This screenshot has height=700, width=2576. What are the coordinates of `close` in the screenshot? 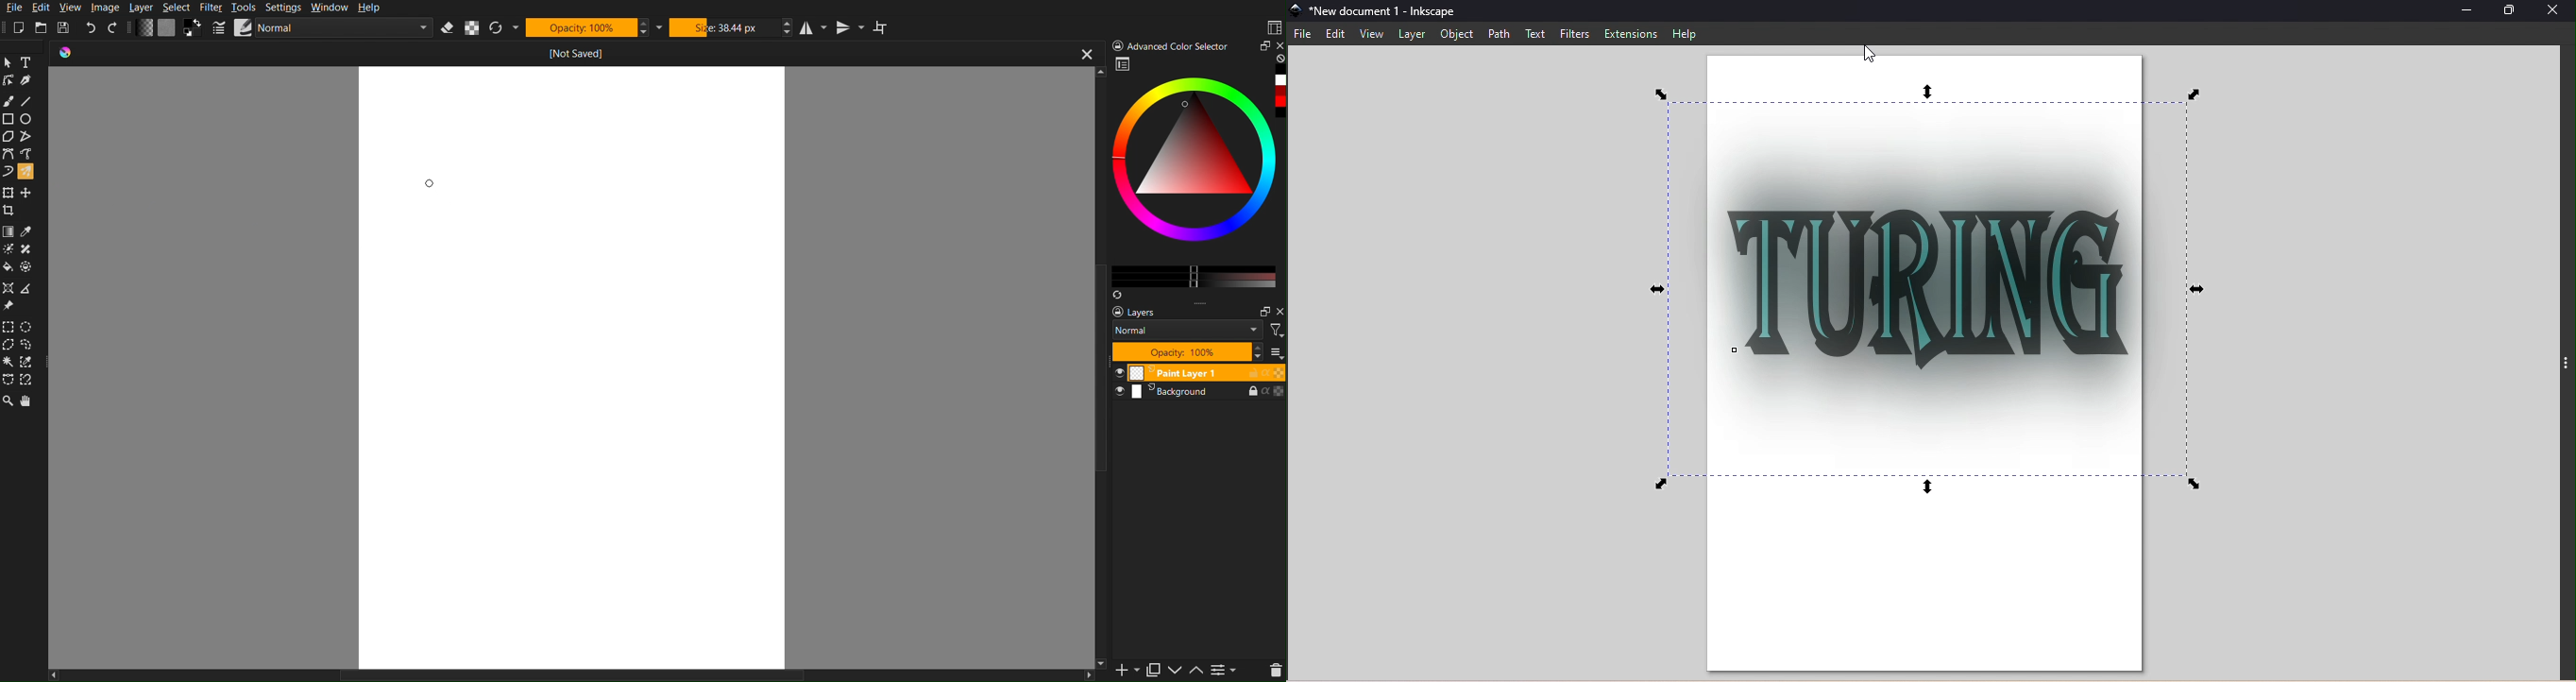 It's located at (1086, 55).